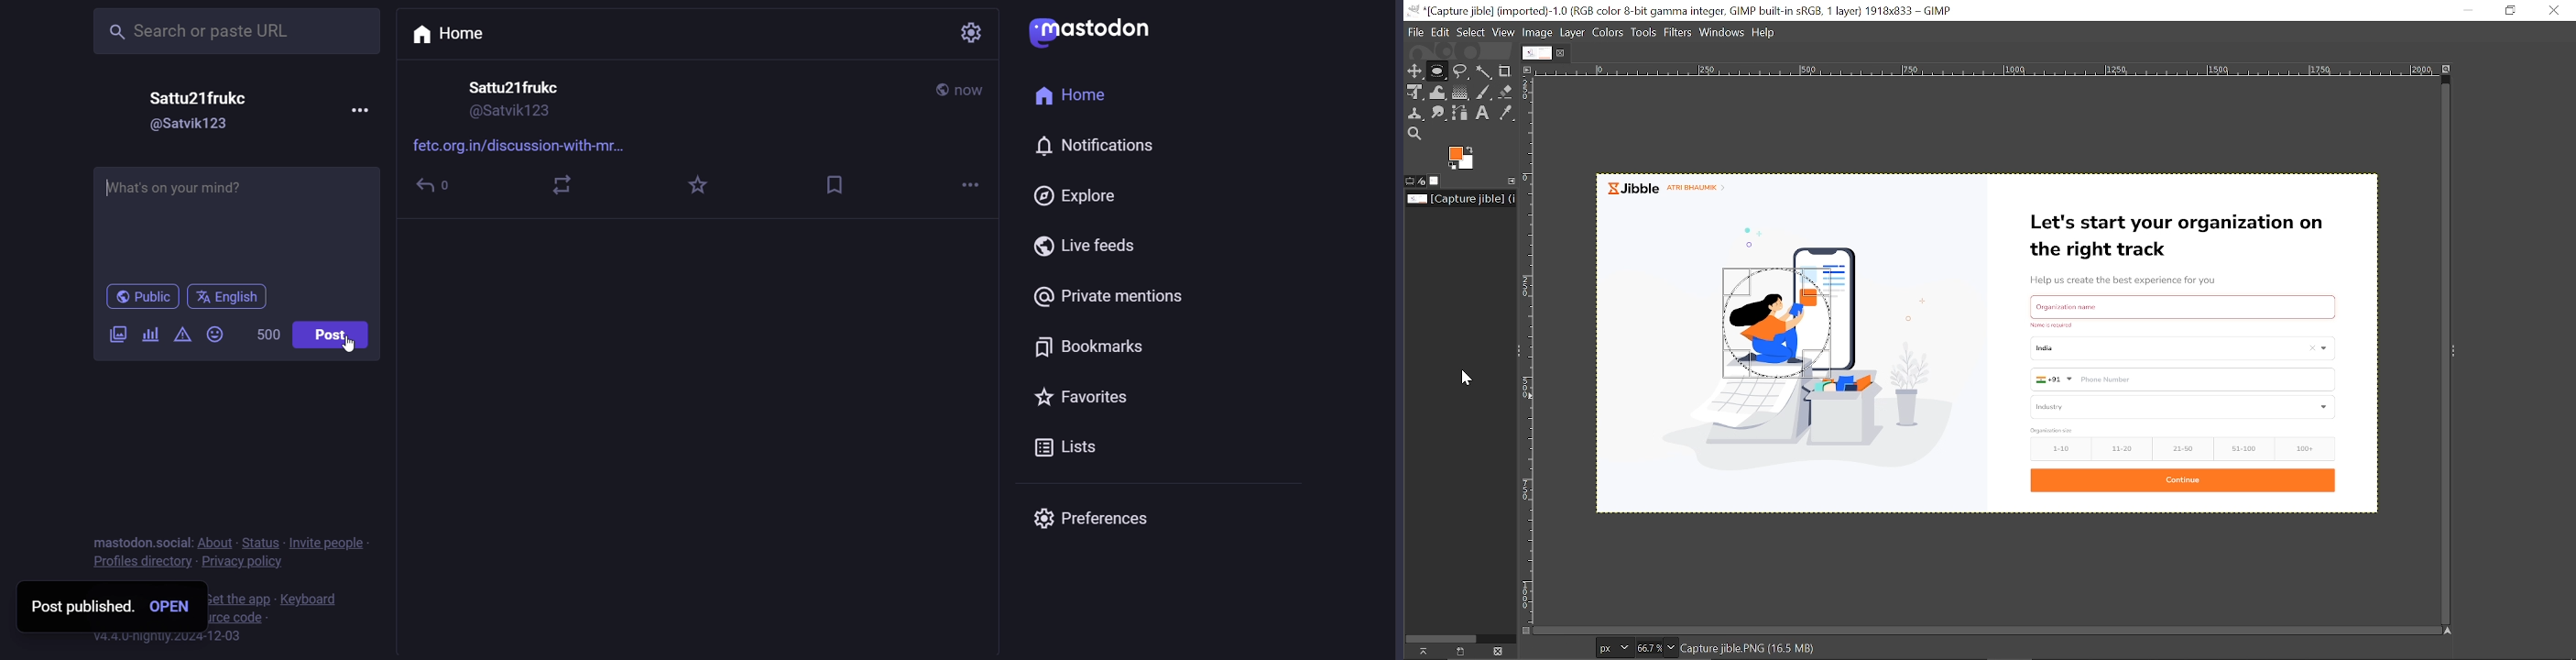 The height and width of the screenshot is (672, 2576). What do you see at coordinates (341, 544) in the screenshot?
I see `invite people` at bounding box center [341, 544].